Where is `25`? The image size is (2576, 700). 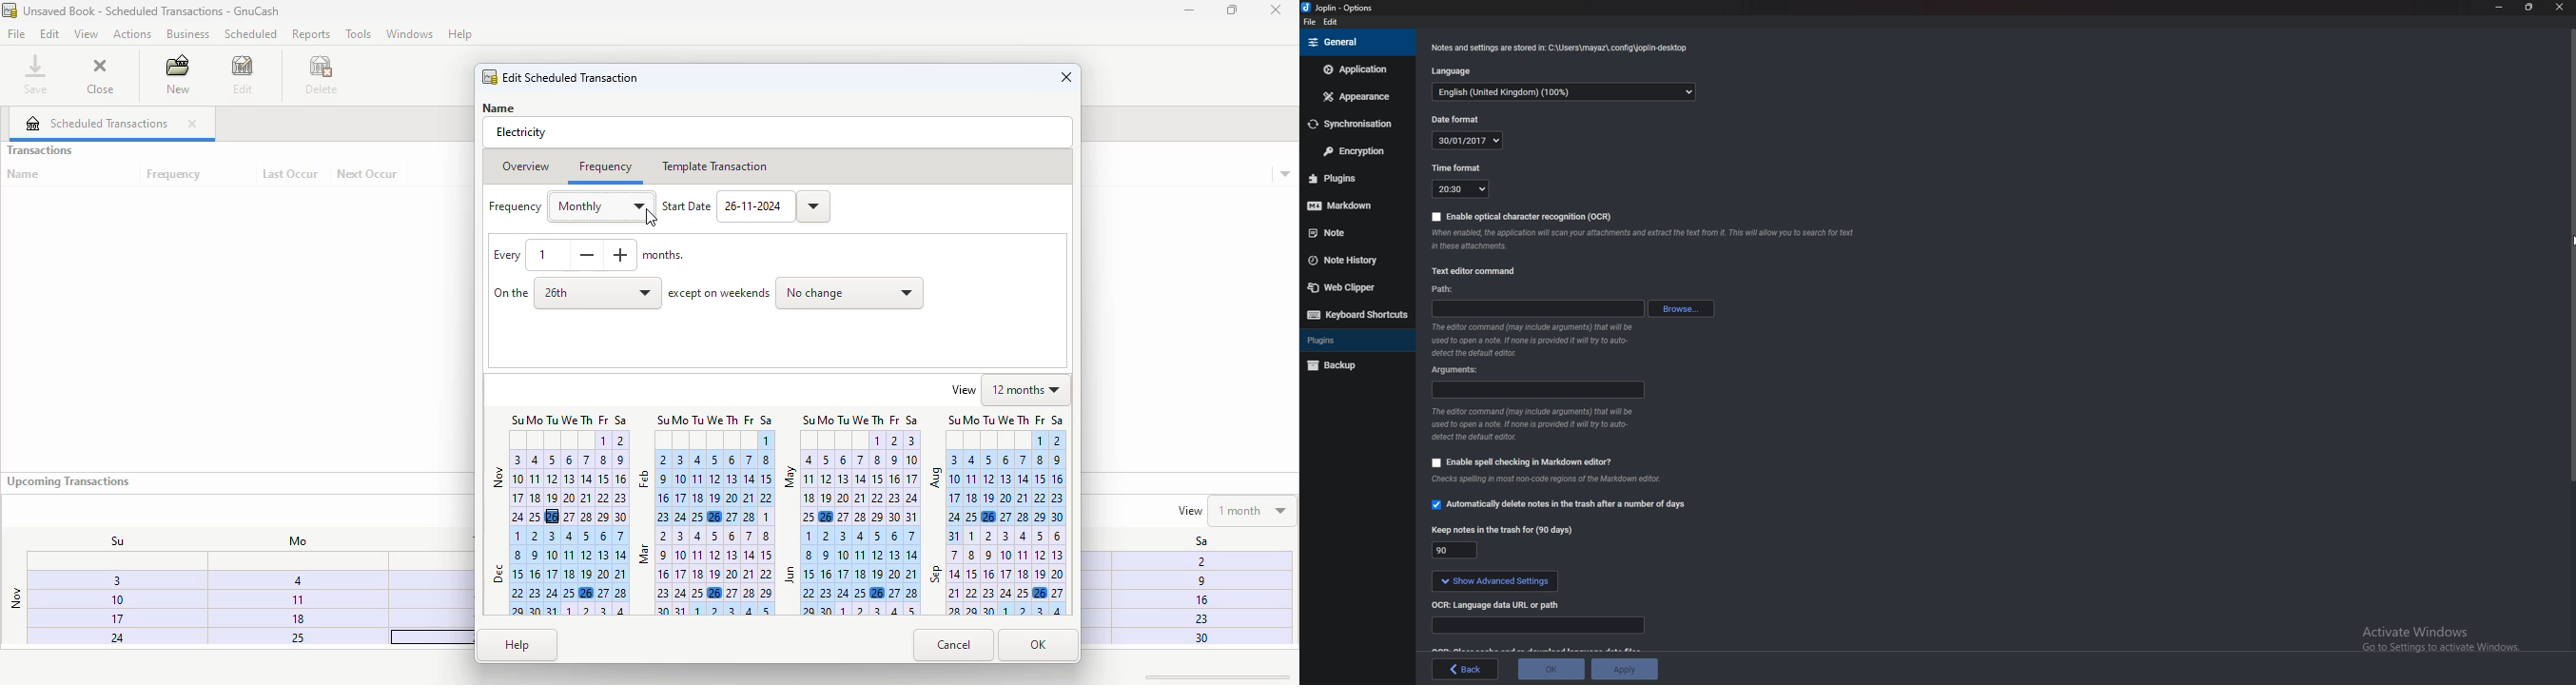
25 is located at coordinates (287, 637).